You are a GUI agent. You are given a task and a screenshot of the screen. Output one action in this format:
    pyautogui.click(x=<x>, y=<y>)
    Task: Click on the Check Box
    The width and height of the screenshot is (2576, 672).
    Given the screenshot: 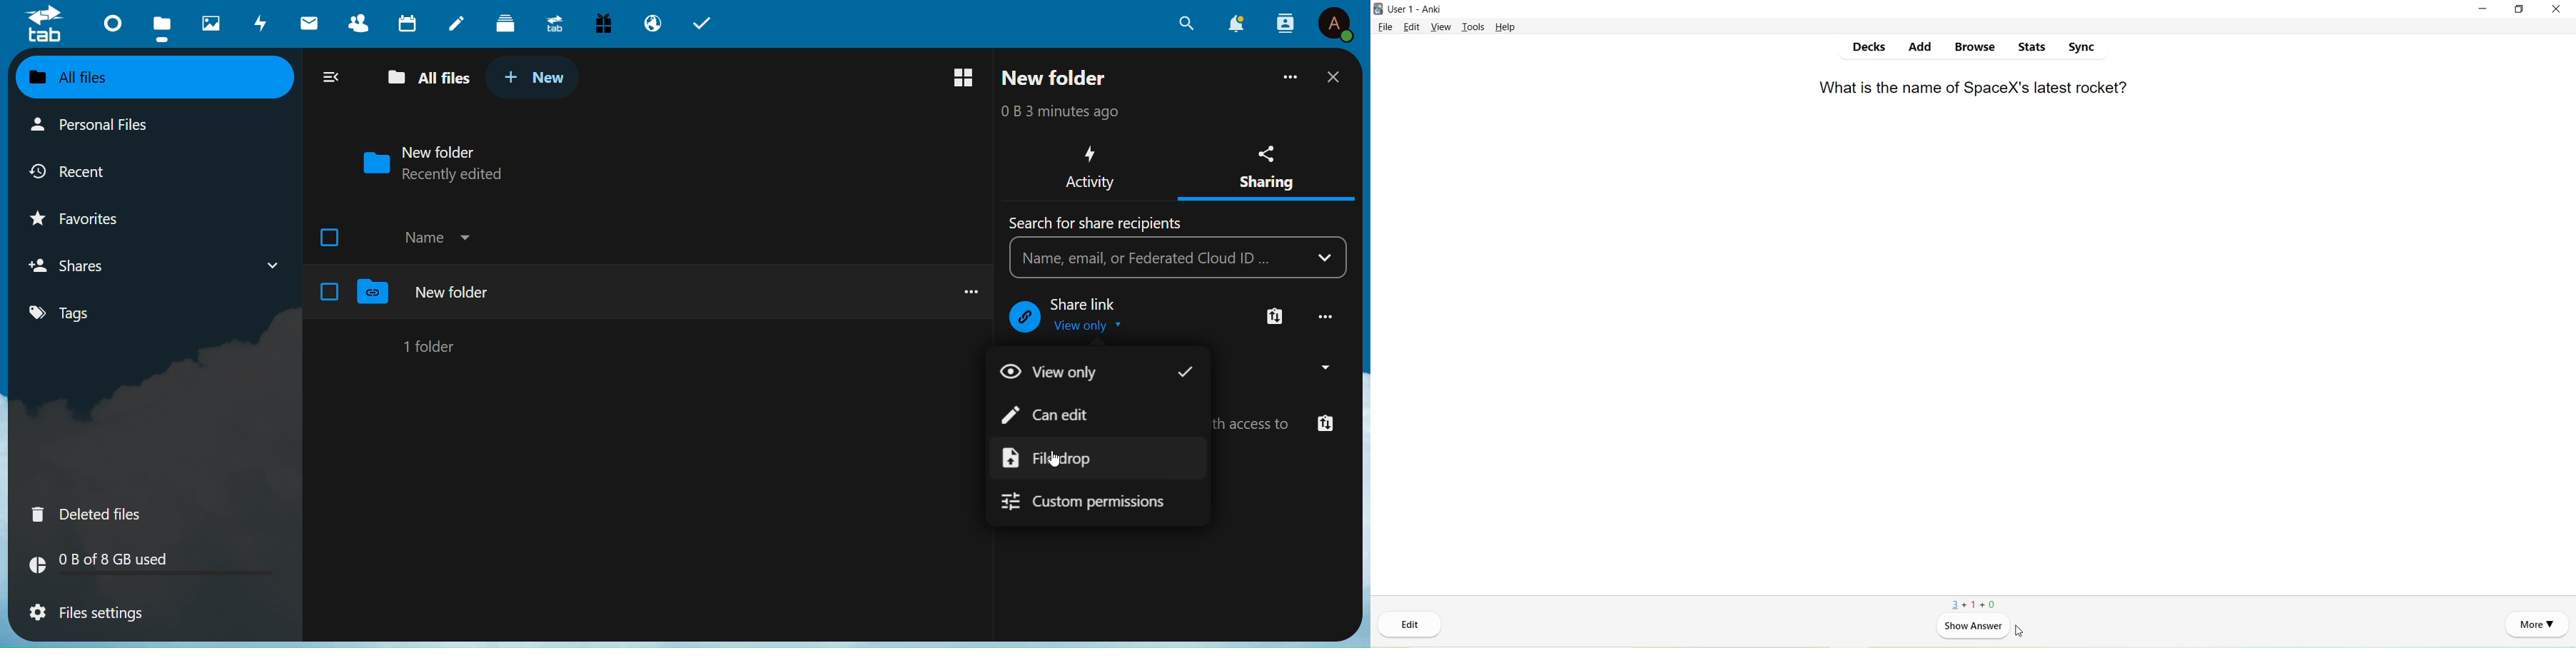 What is the action you would take?
    pyautogui.click(x=330, y=291)
    